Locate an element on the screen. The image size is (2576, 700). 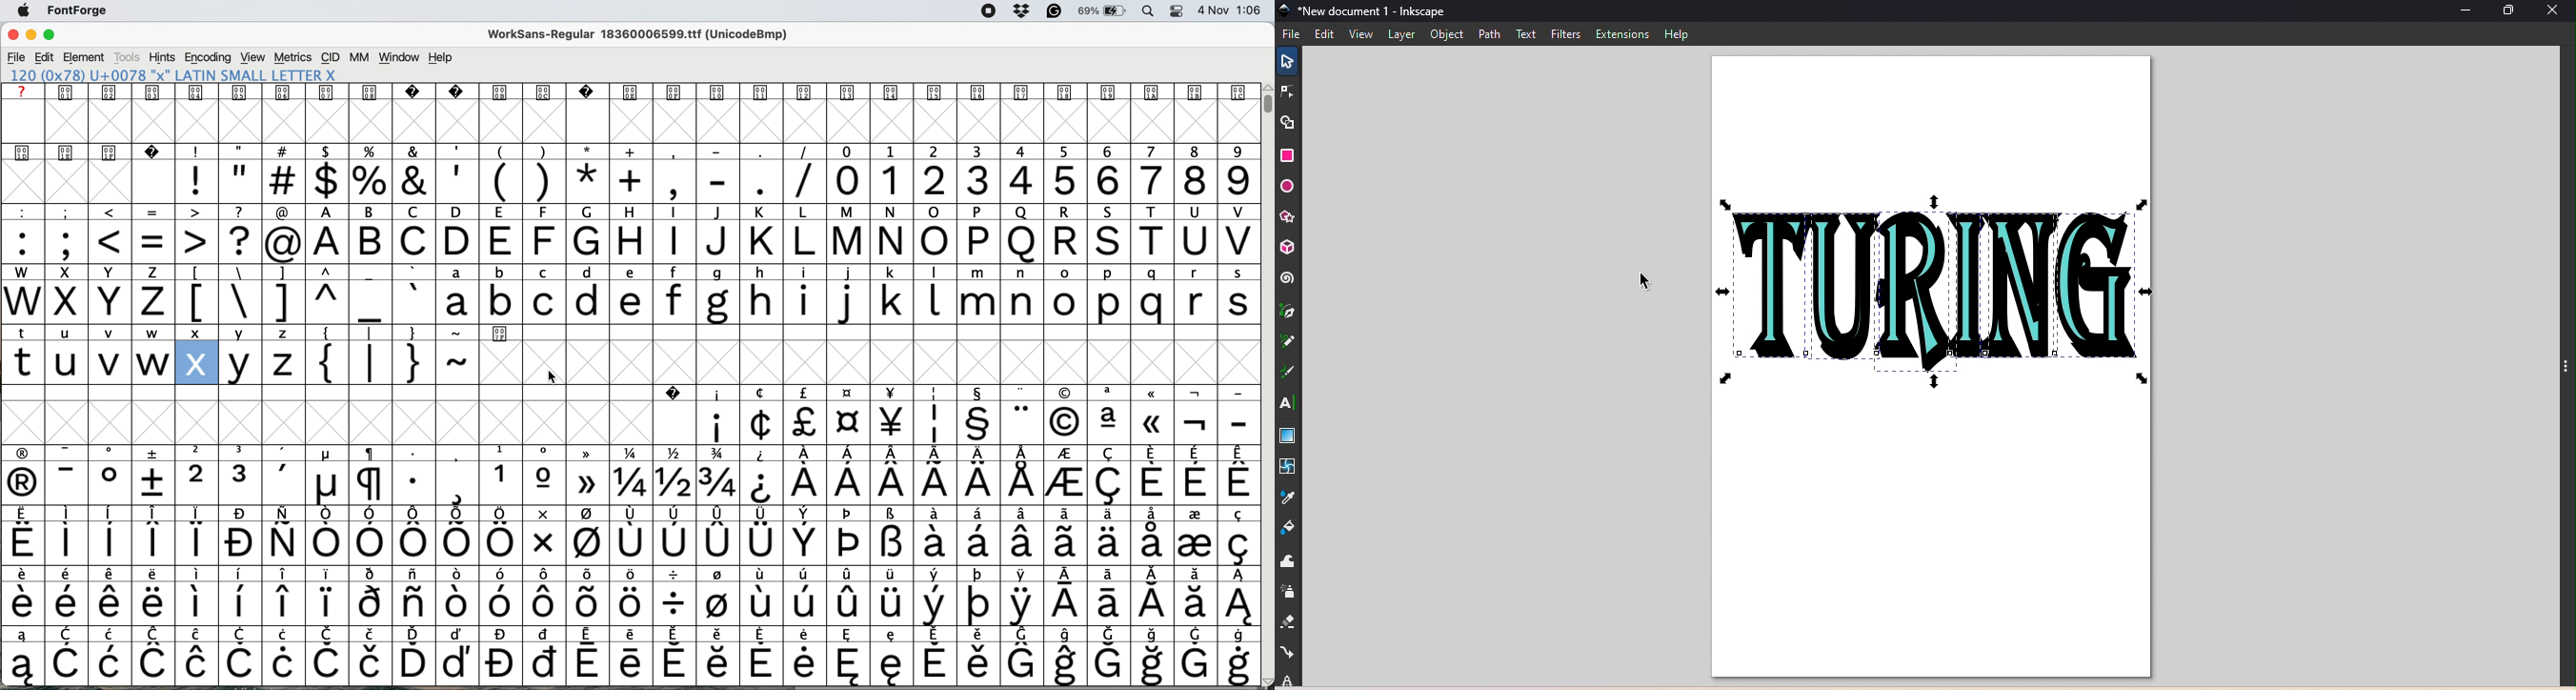
Close is located at coordinates (2558, 13).